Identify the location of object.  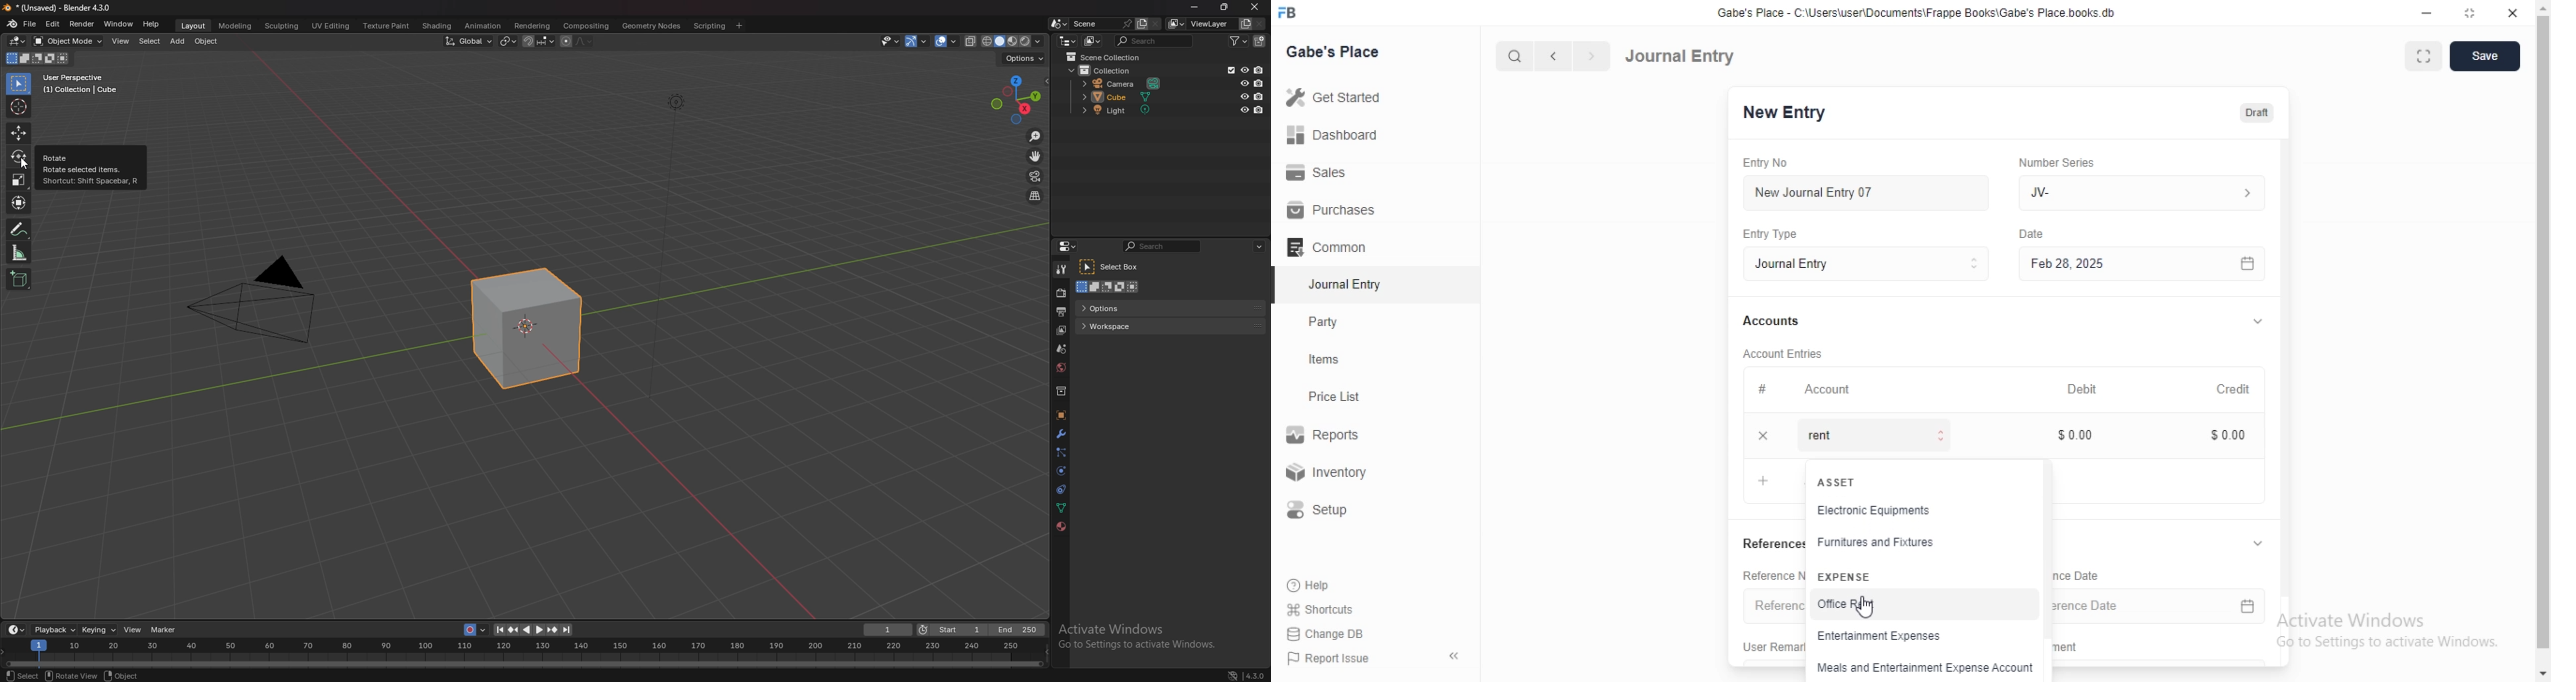
(122, 675).